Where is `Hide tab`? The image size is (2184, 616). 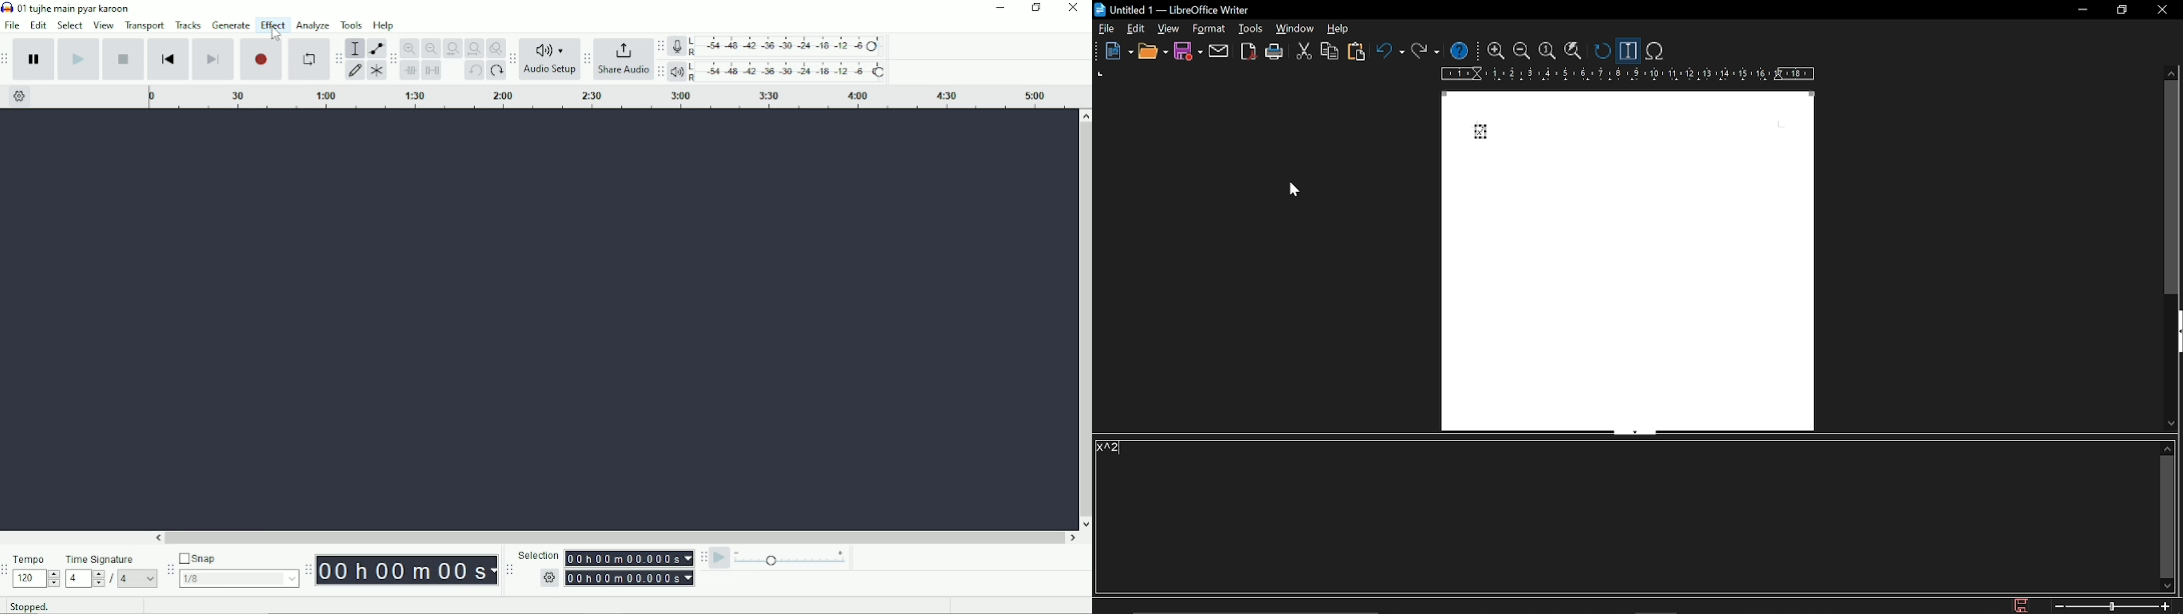
Hide tab is located at coordinates (1634, 432).